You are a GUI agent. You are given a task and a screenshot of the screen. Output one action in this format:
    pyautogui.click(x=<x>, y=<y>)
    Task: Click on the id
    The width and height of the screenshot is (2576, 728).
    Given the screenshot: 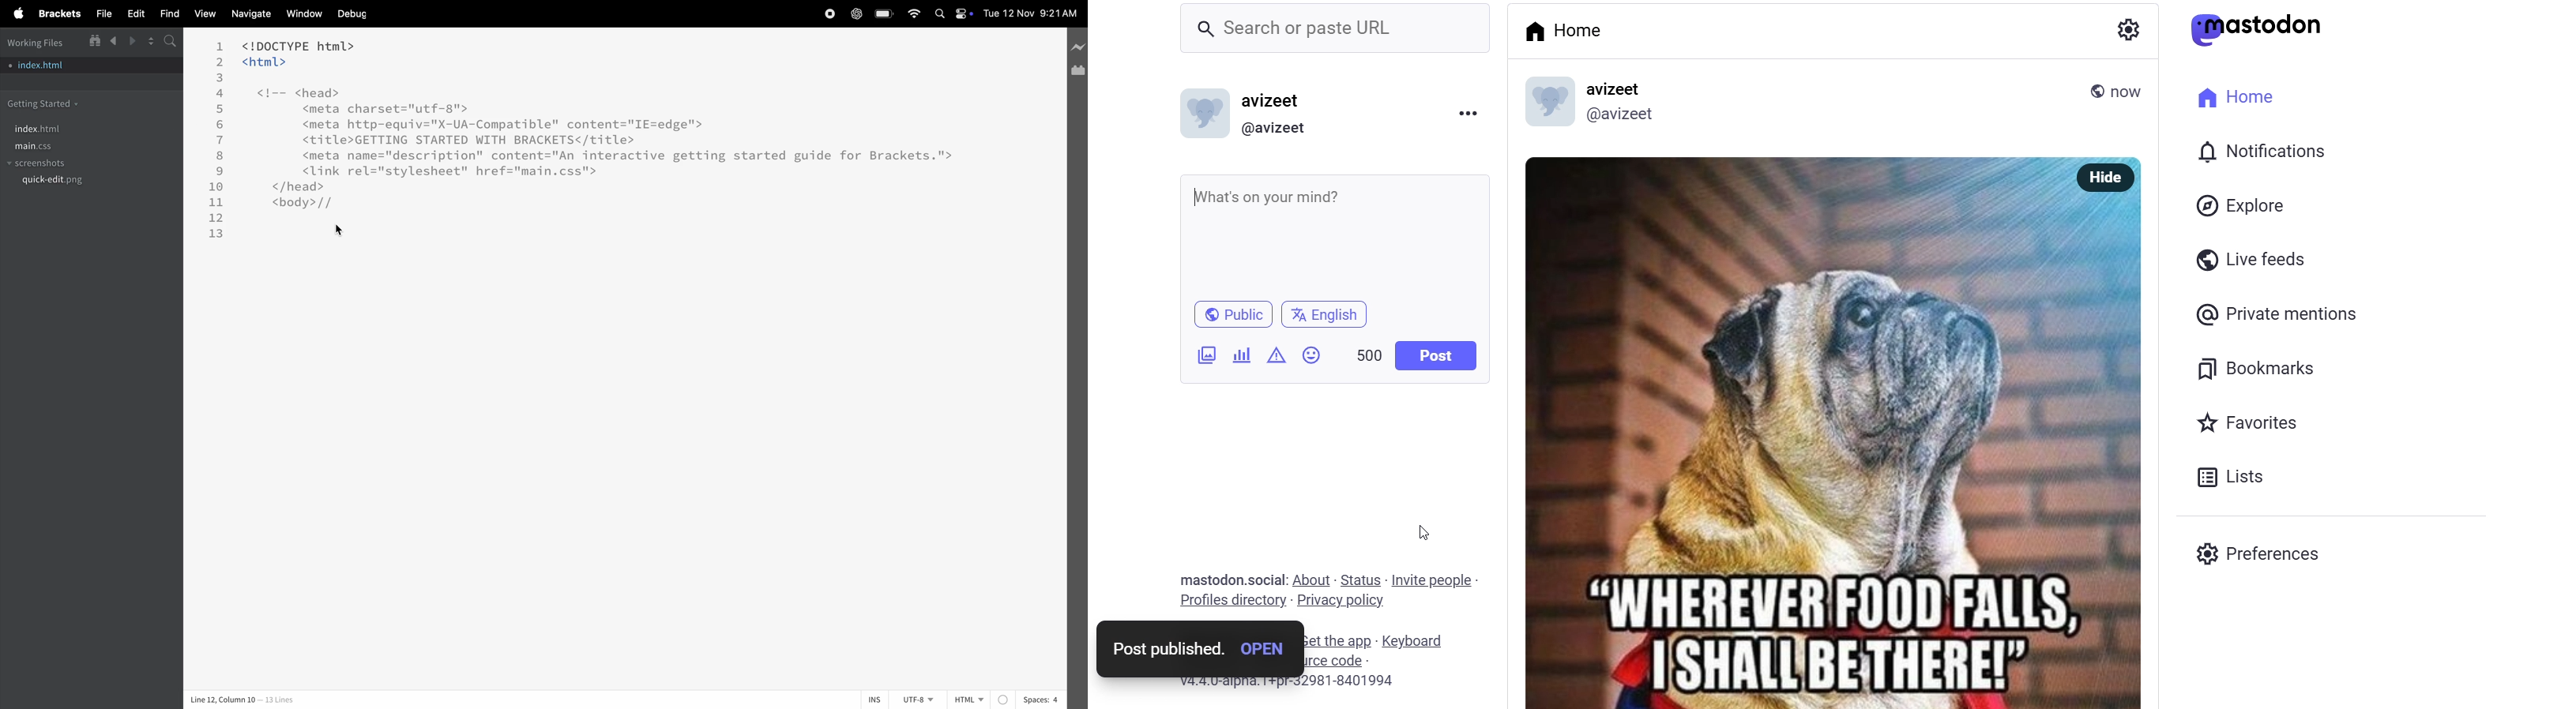 What is the action you would take?
    pyautogui.click(x=1278, y=129)
    